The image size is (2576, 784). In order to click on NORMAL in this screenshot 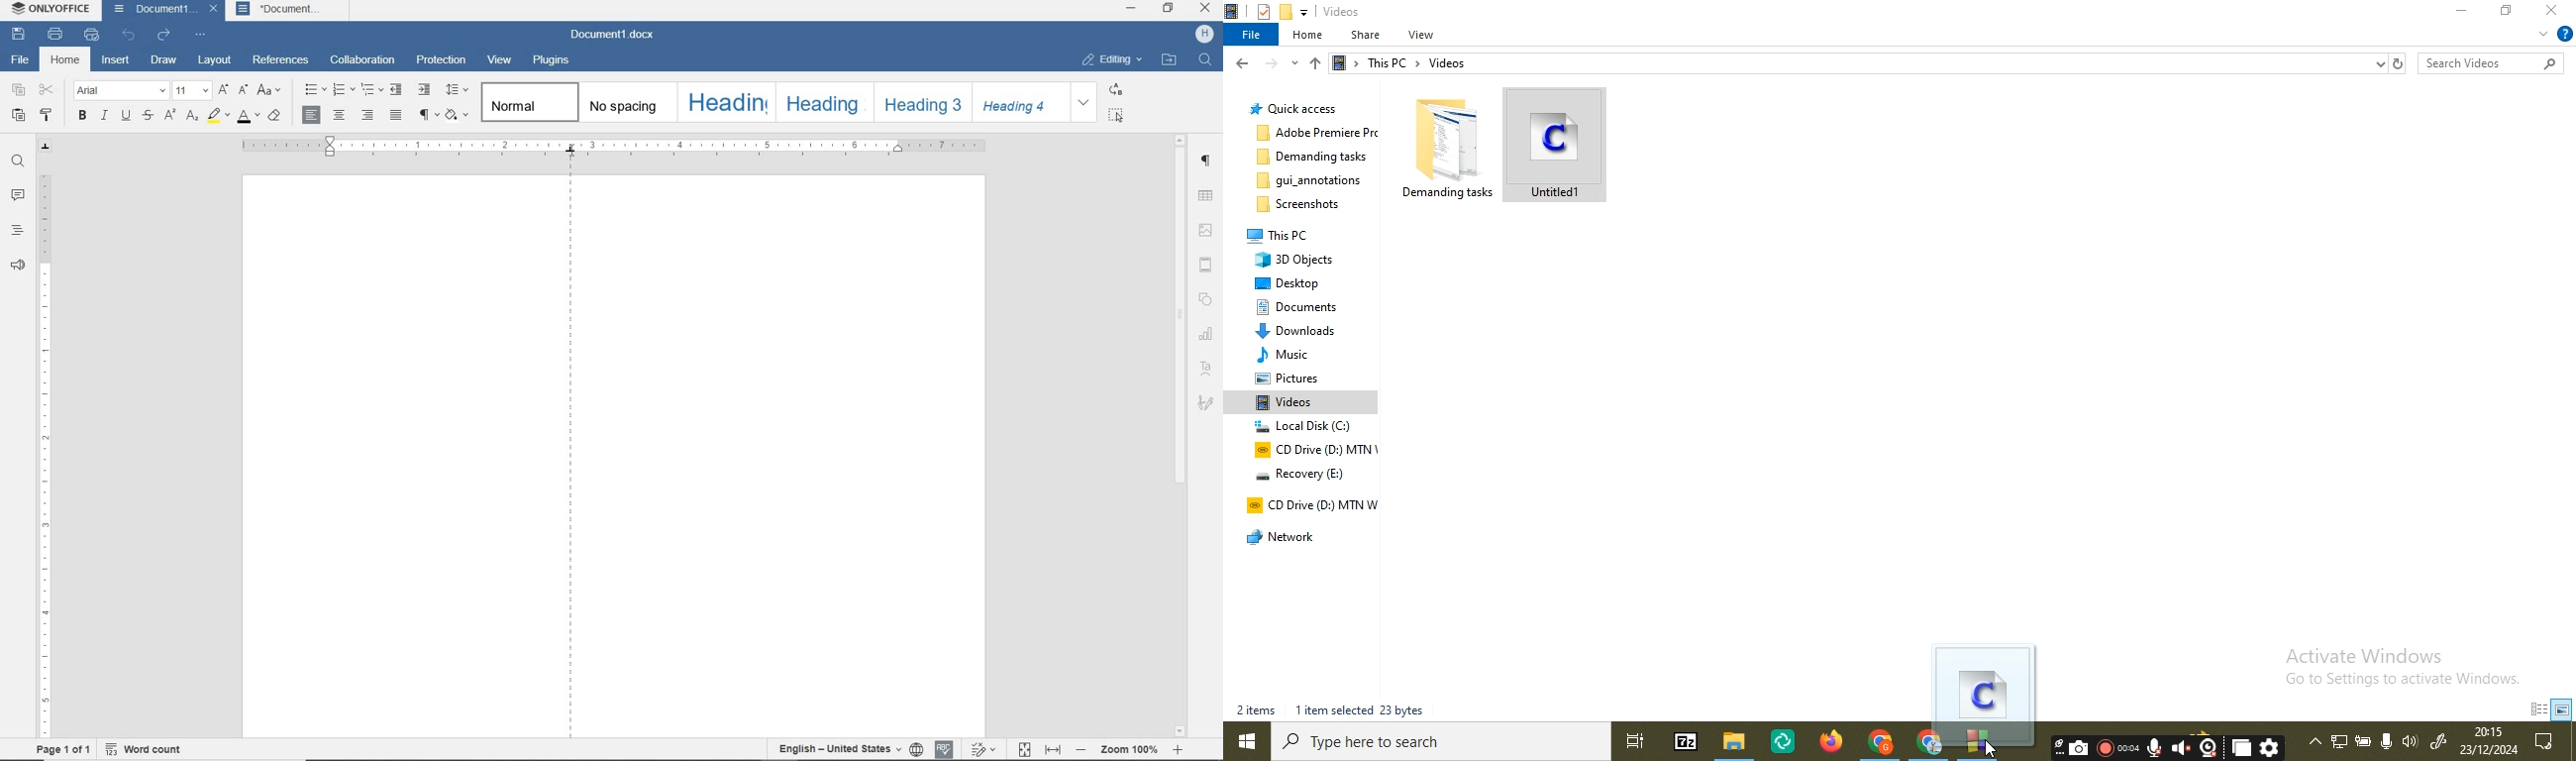, I will do `click(527, 102)`.